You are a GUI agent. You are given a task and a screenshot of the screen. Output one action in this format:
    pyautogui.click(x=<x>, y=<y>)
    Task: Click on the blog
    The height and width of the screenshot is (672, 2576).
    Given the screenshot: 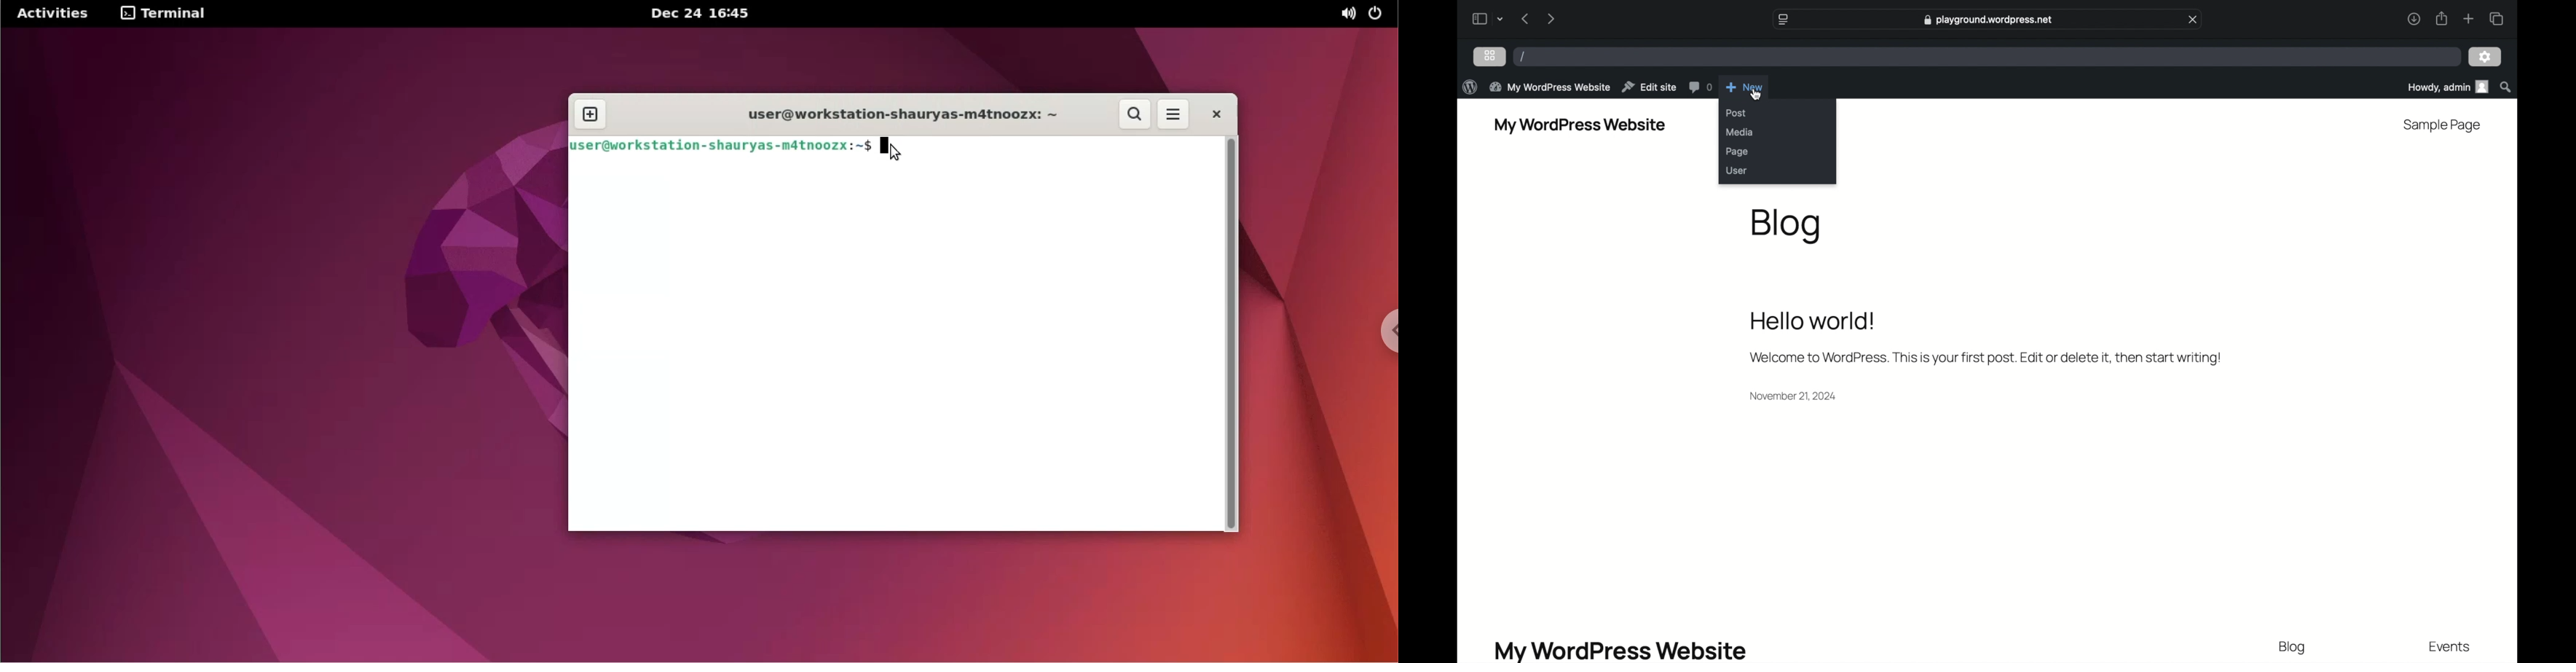 What is the action you would take?
    pyautogui.click(x=1786, y=227)
    